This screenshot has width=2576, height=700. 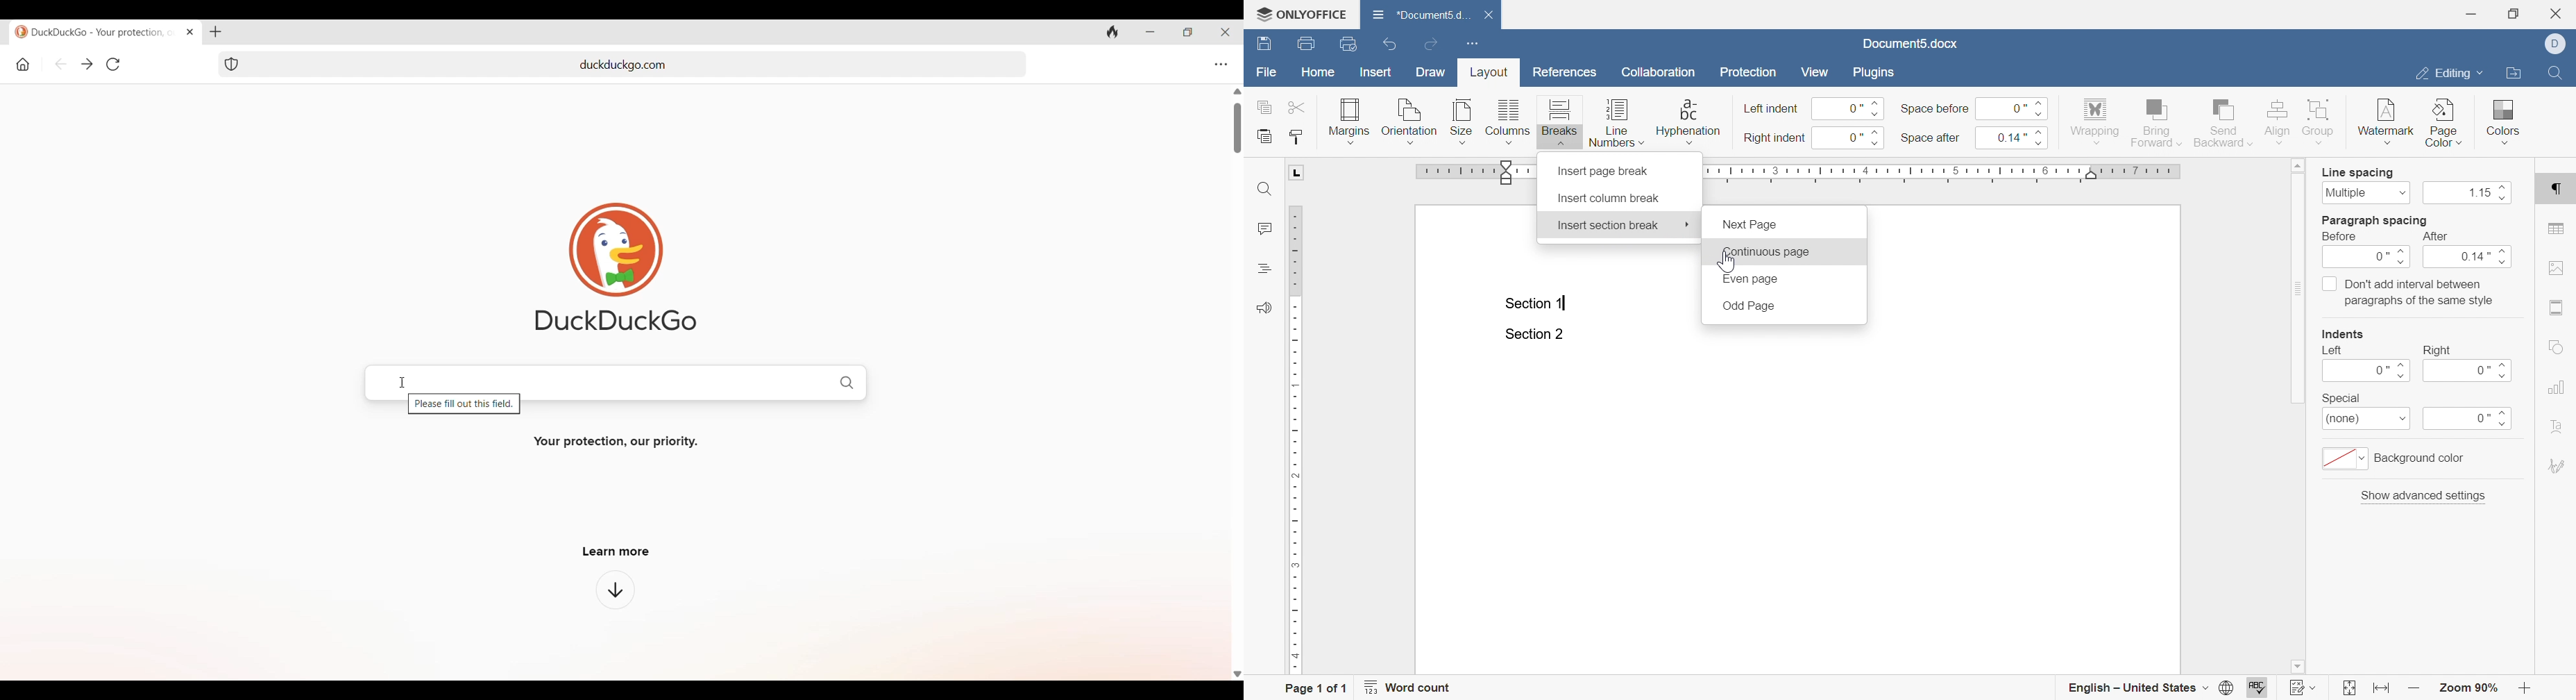 I want to click on Find, so click(x=2554, y=72).